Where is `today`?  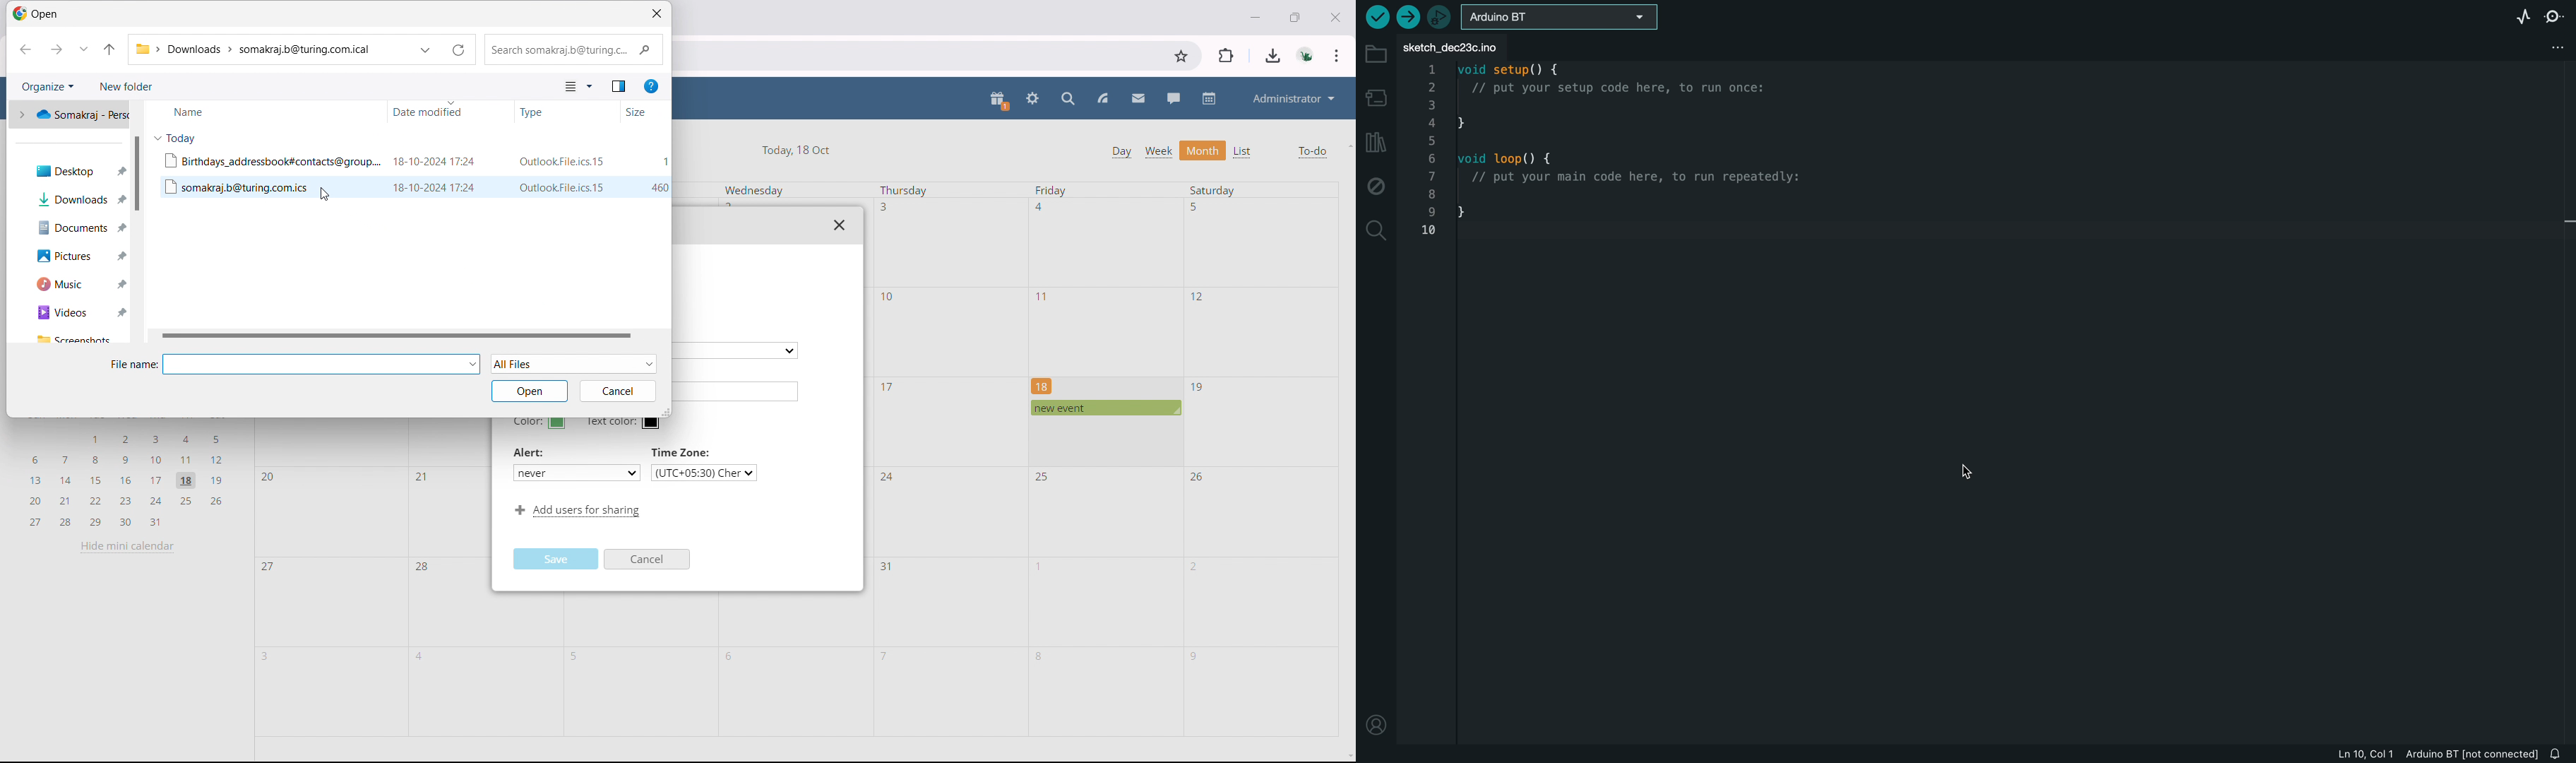 today is located at coordinates (176, 138).